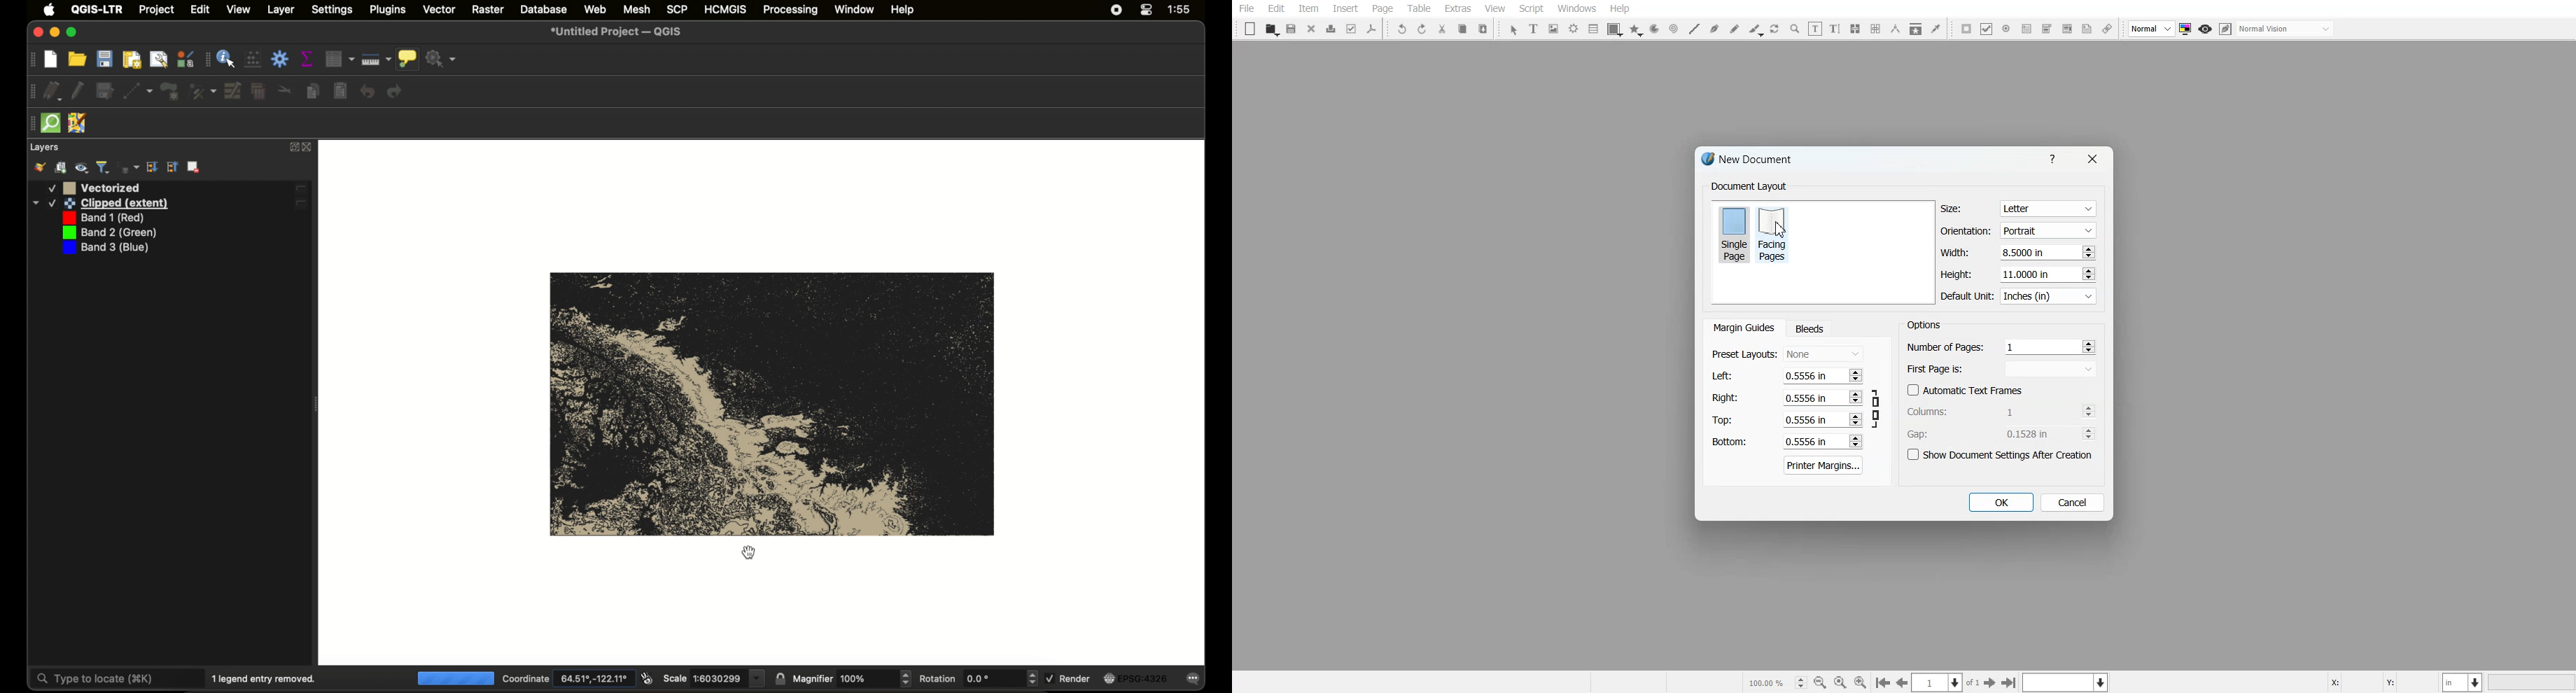 The width and height of the screenshot is (2576, 700). Describe the element at coordinates (2026, 252) in the screenshot. I see `8.5000 in` at that location.